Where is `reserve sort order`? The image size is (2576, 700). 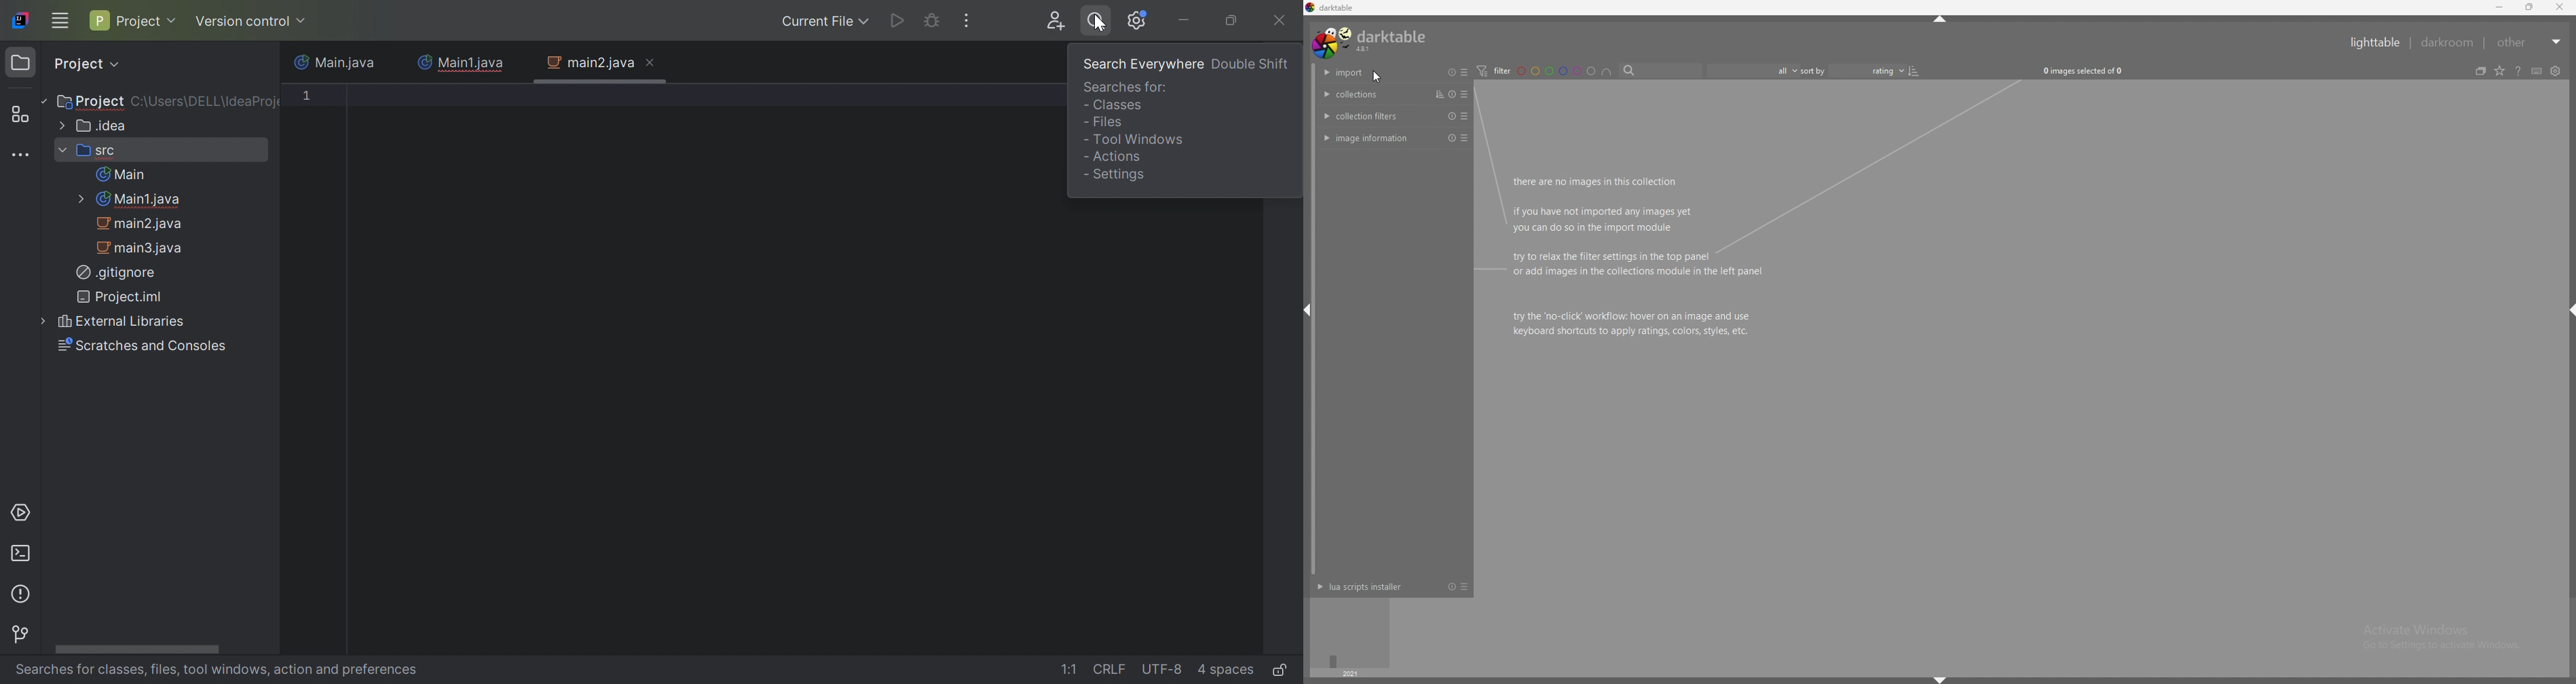 reserve sort order is located at coordinates (1915, 70).